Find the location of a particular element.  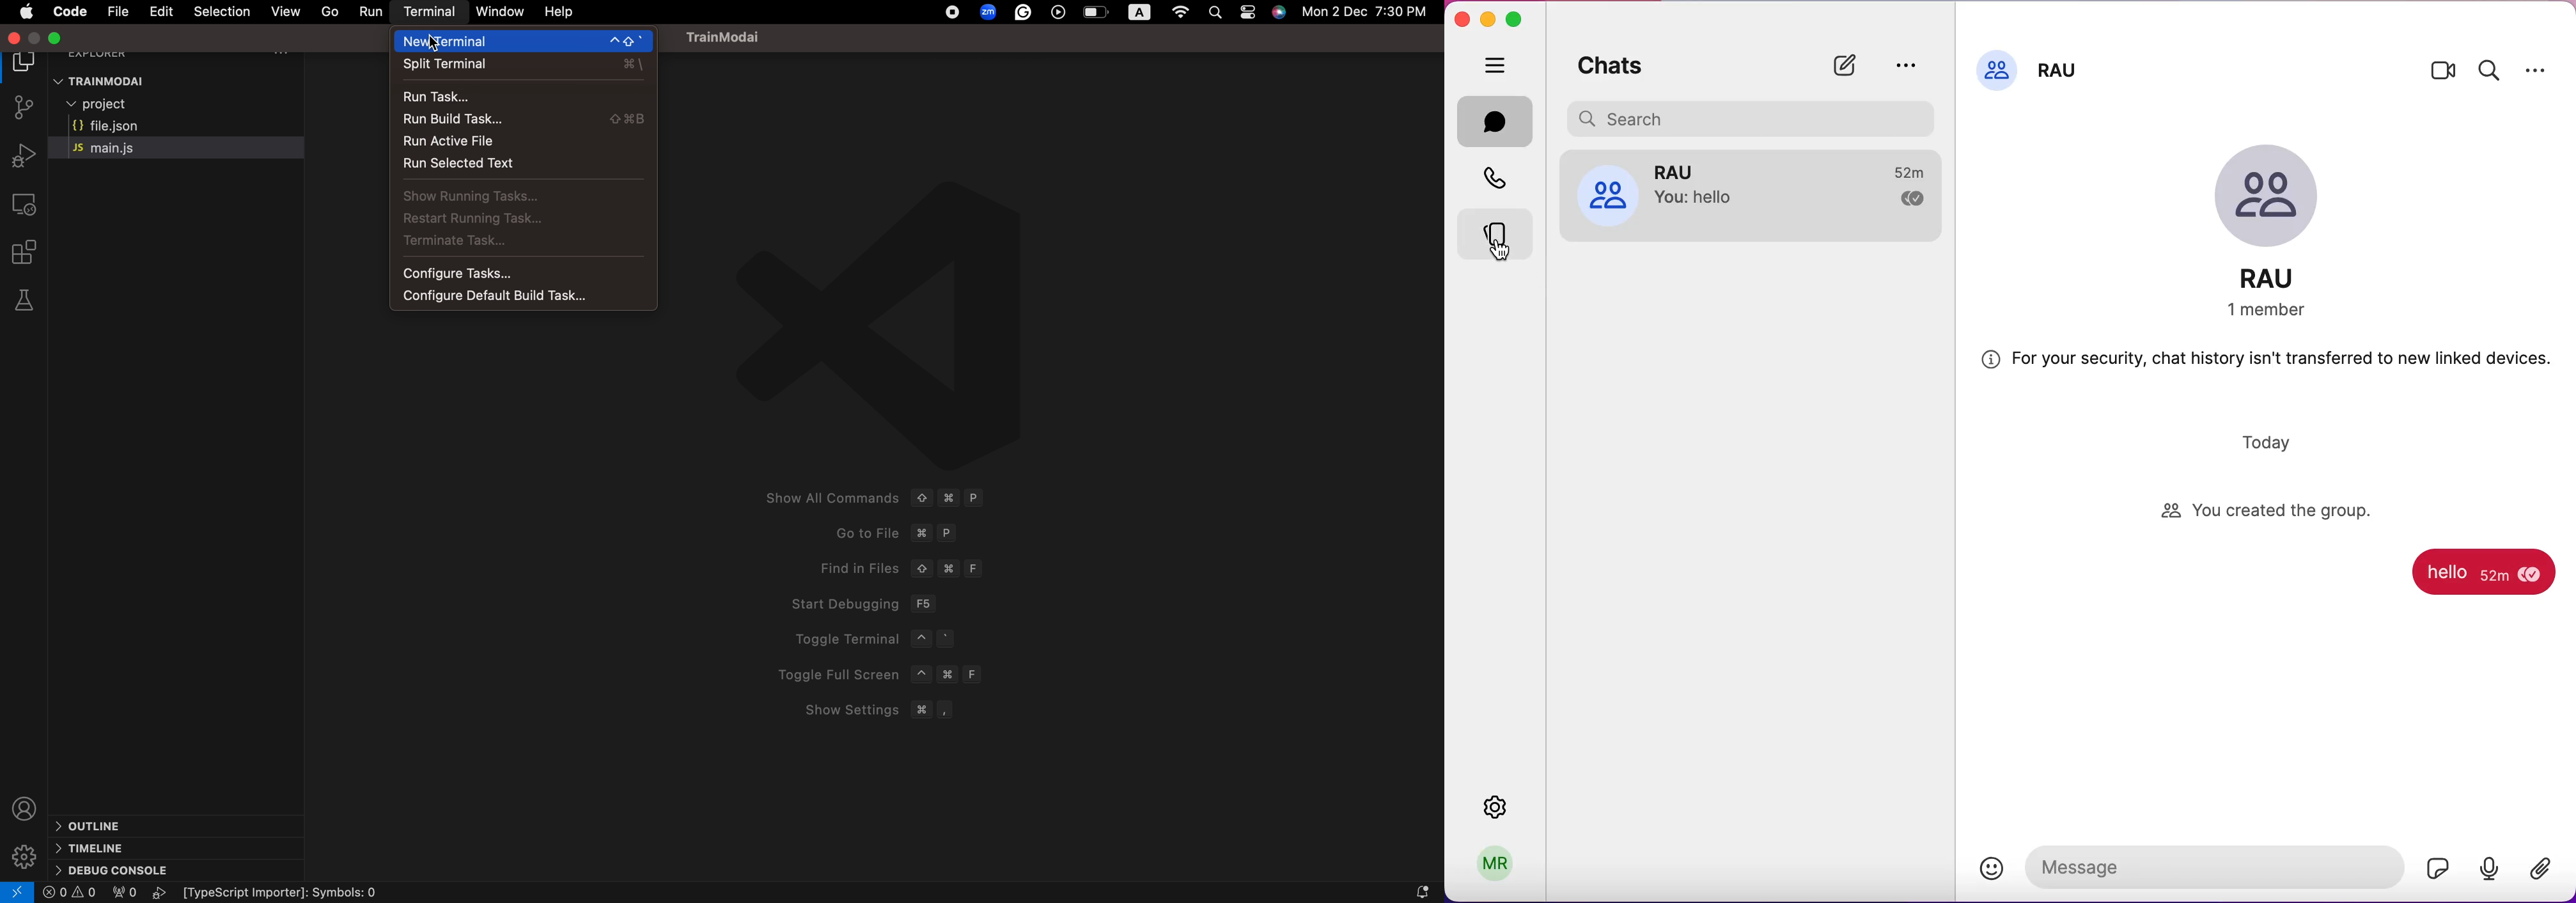

SHow Settings is located at coordinates (870, 710).